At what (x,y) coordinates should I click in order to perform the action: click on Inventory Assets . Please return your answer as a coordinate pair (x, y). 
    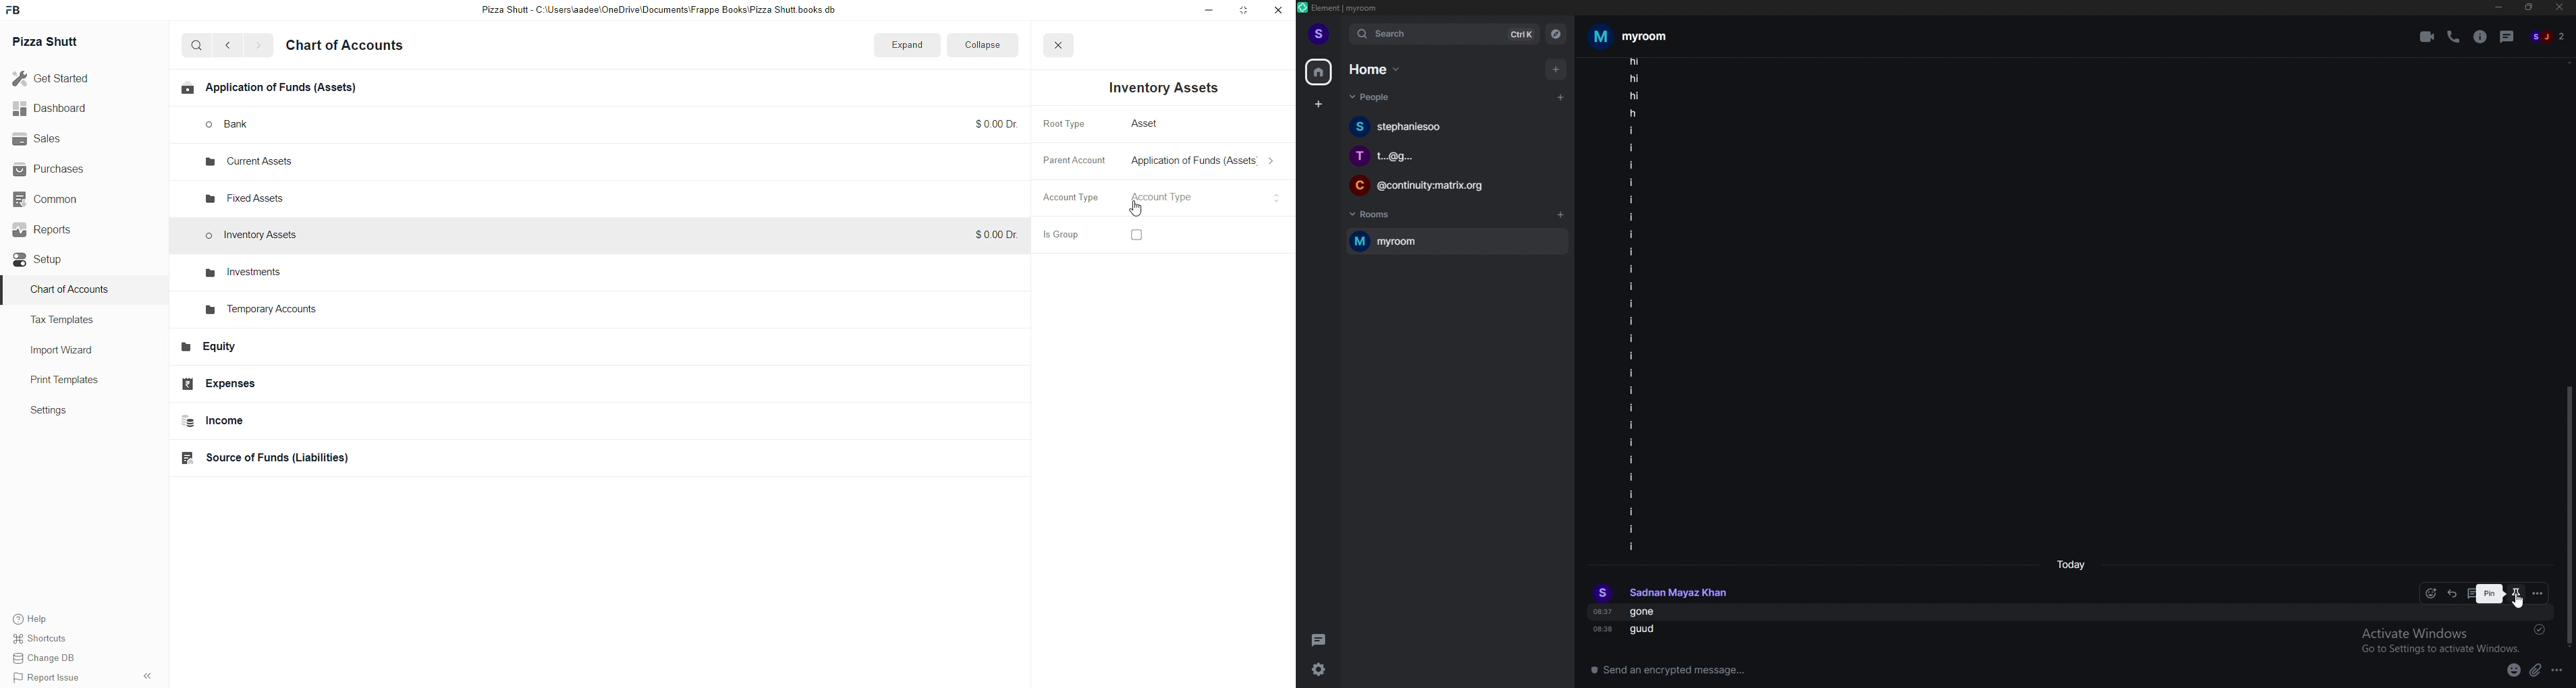
    Looking at the image, I should click on (1155, 88).